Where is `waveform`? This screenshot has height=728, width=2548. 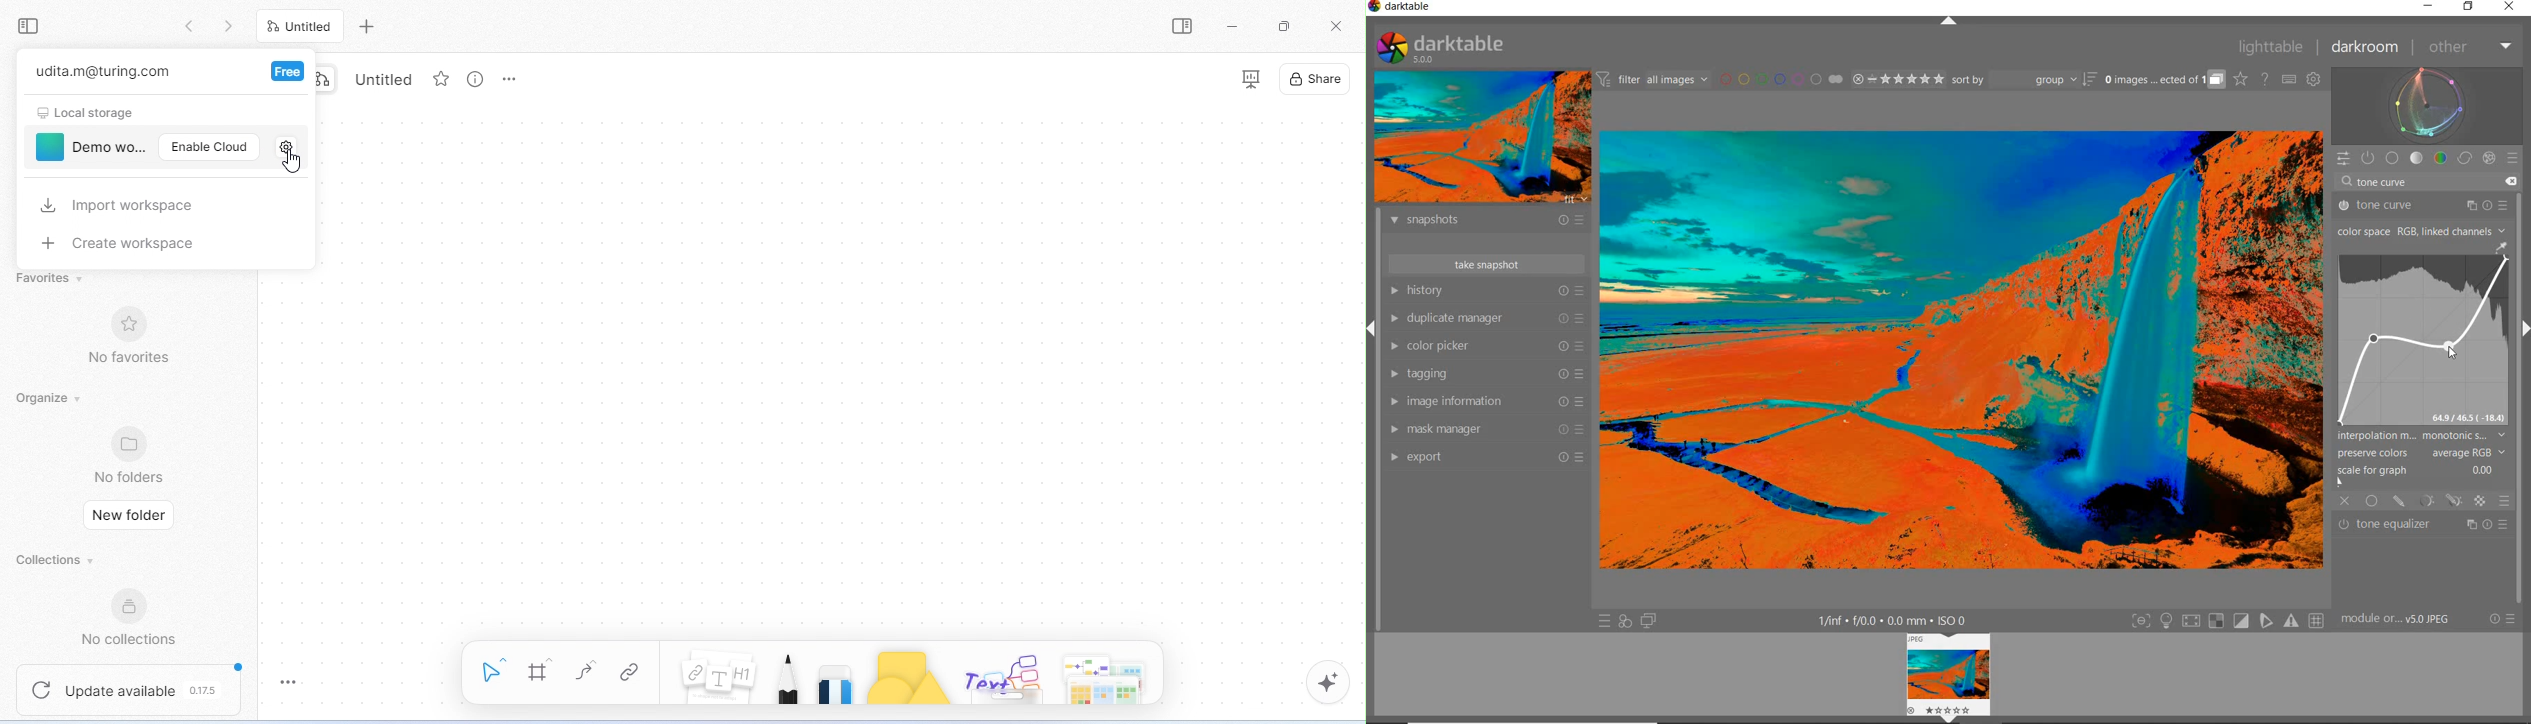 waveform is located at coordinates (2428, 105).